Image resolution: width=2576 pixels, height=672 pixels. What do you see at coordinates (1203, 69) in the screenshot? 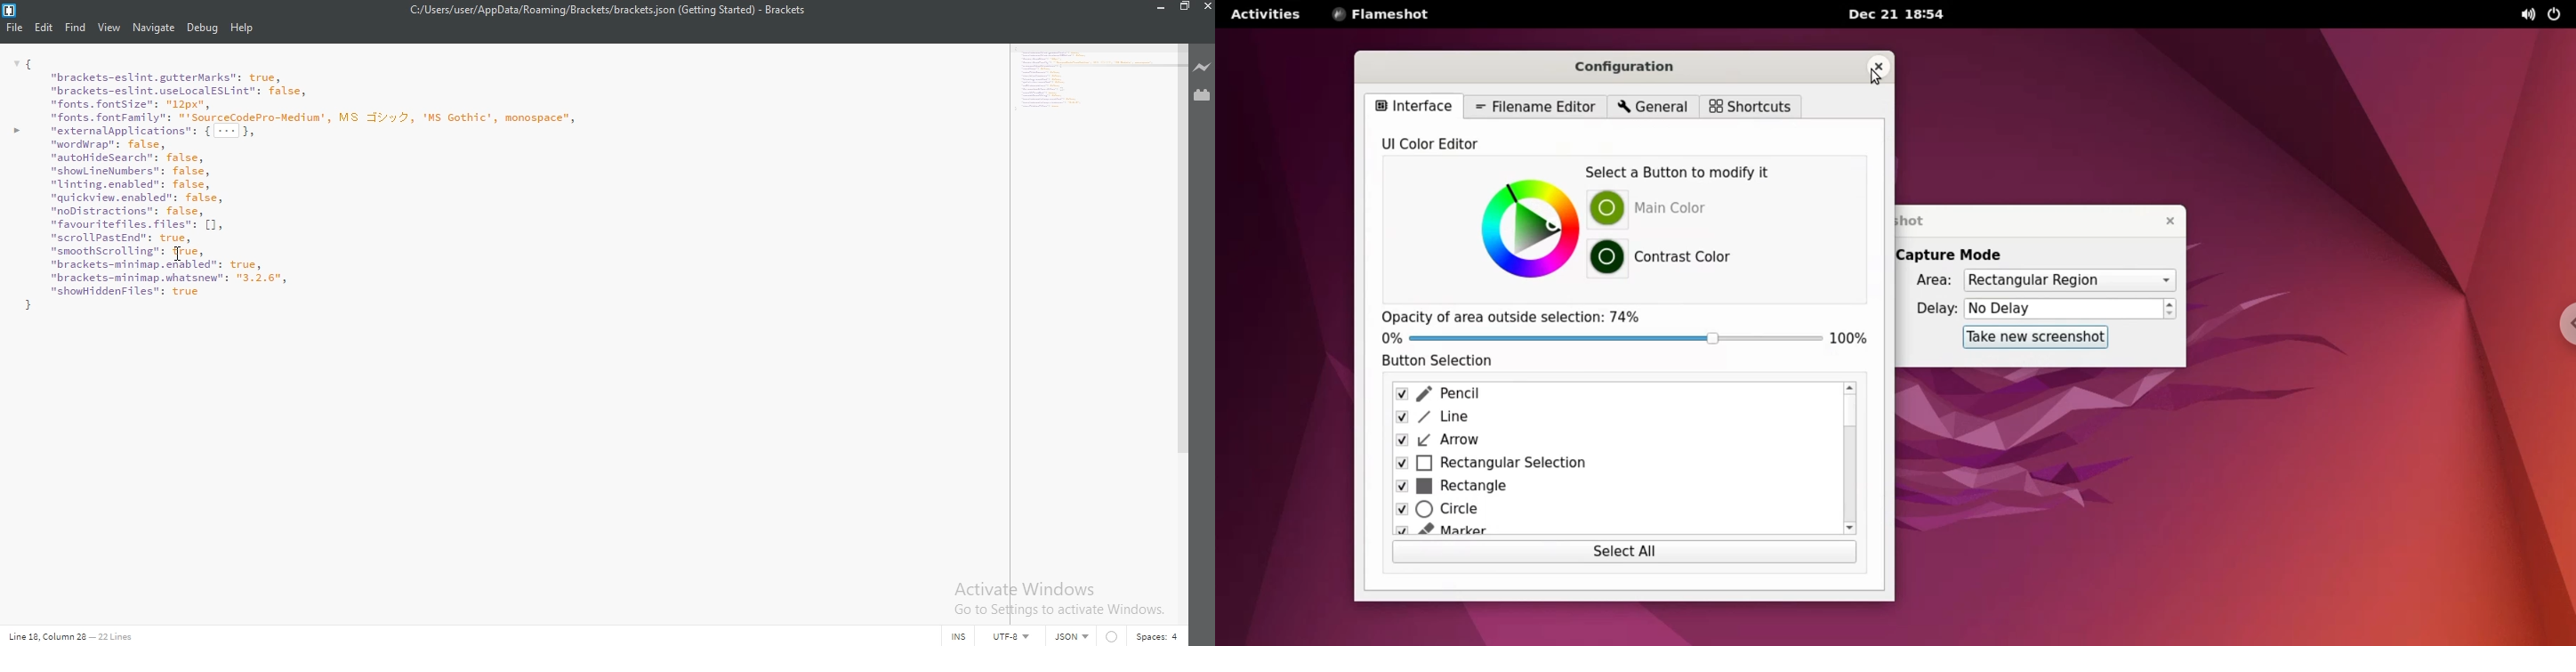
I see `Live preview` at bounding box center [1203, 69].